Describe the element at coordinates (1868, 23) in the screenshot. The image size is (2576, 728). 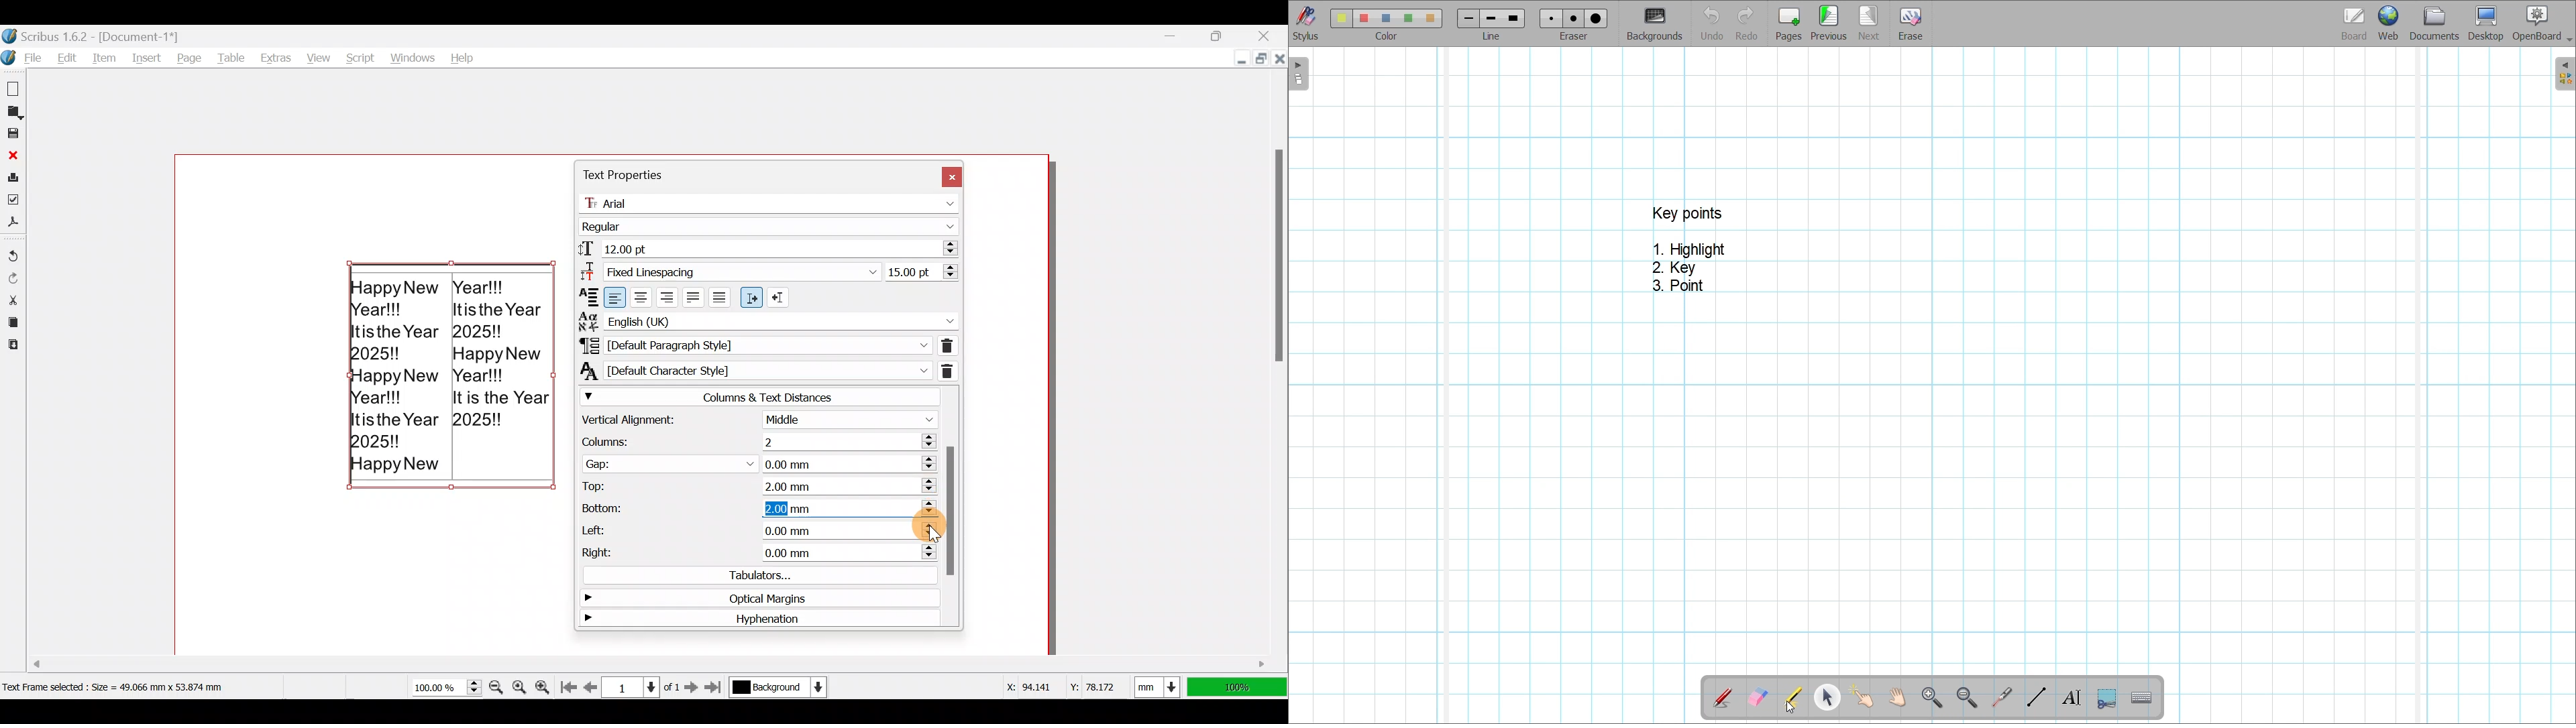
I see `Go to next page` at that location.